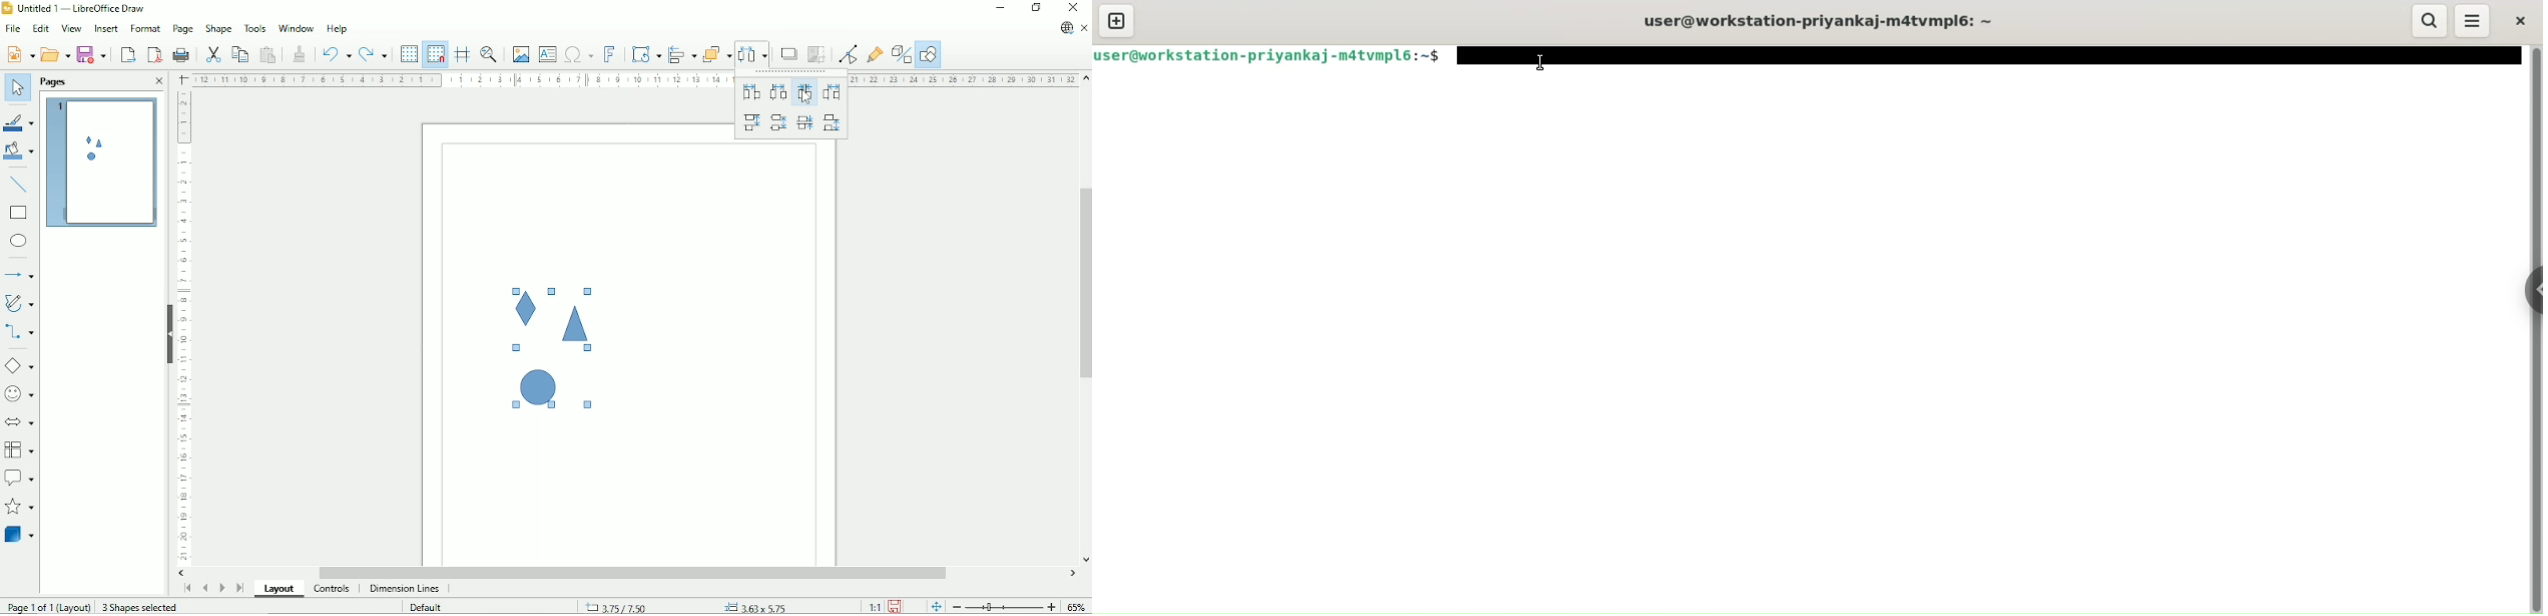 The height and width of the screenshot is (616, 2548). I want to click on Open, so click(54, 53).